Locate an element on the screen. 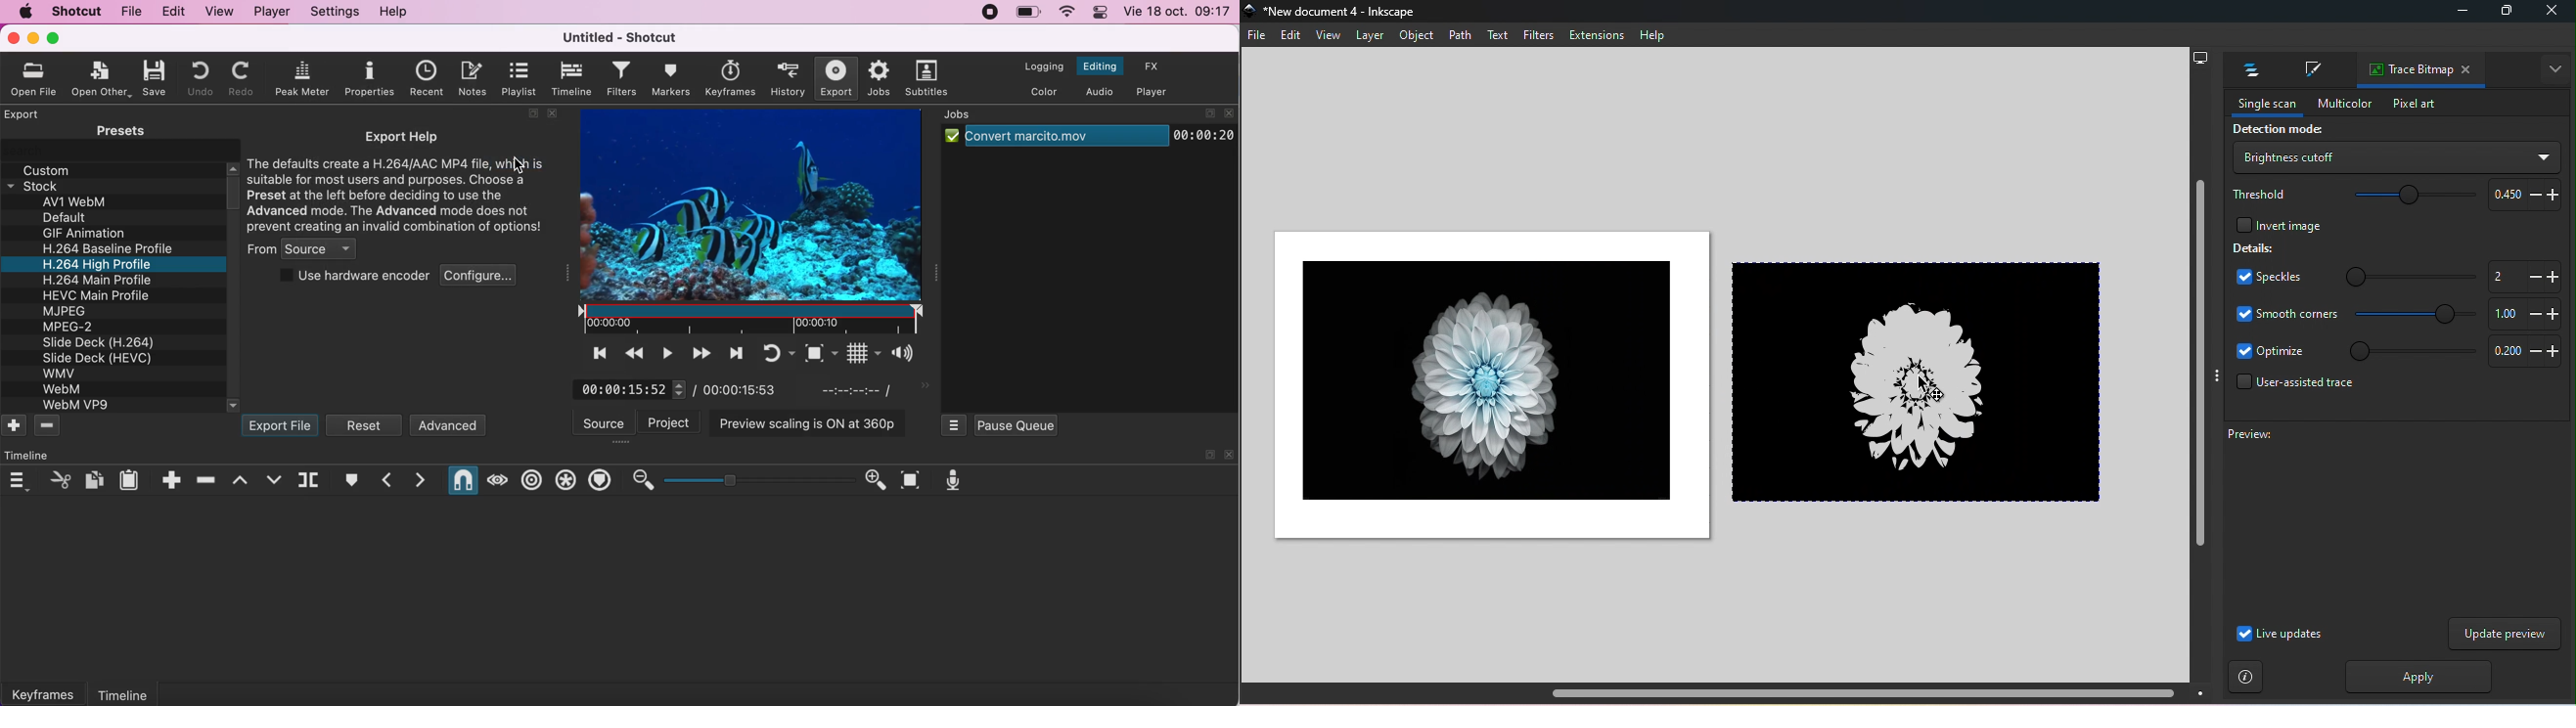 Image resolution: width=2576 pixels, height=728 pixels. switch to the player only layout is located at coordinates (1153, 93).